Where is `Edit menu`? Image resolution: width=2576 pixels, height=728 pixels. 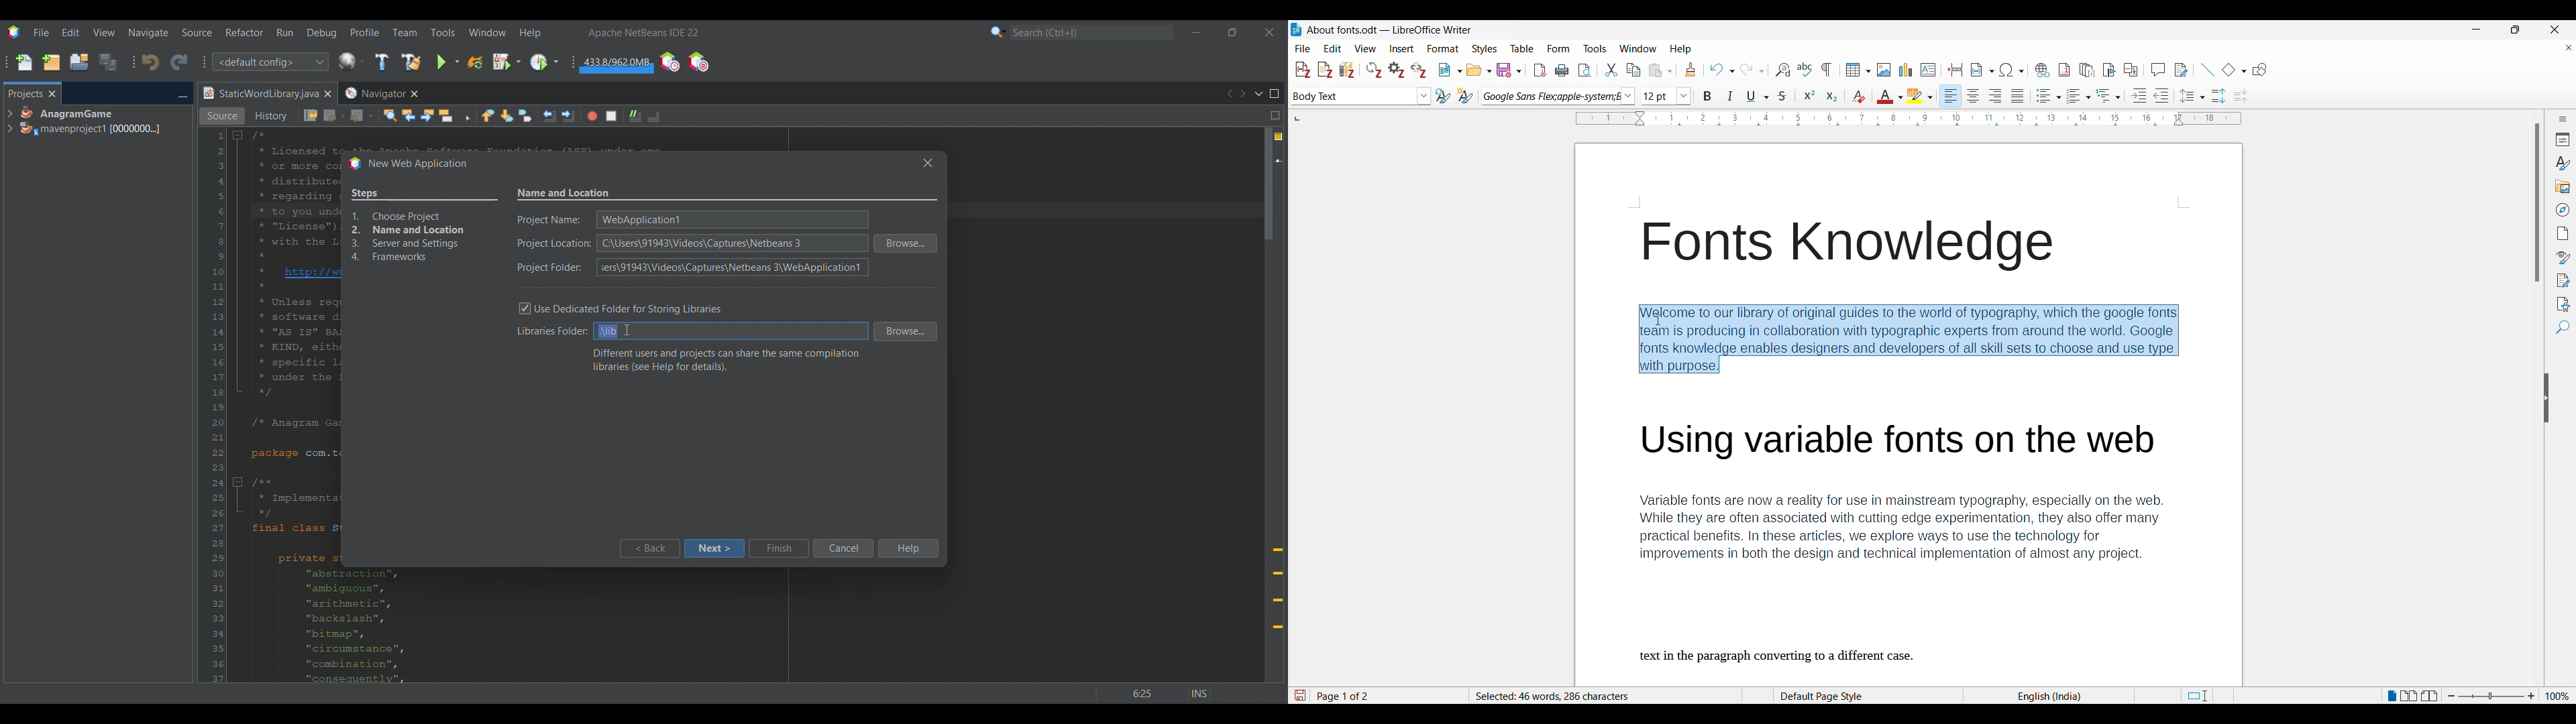
Edit menu is located at coordinates (1332, 48).